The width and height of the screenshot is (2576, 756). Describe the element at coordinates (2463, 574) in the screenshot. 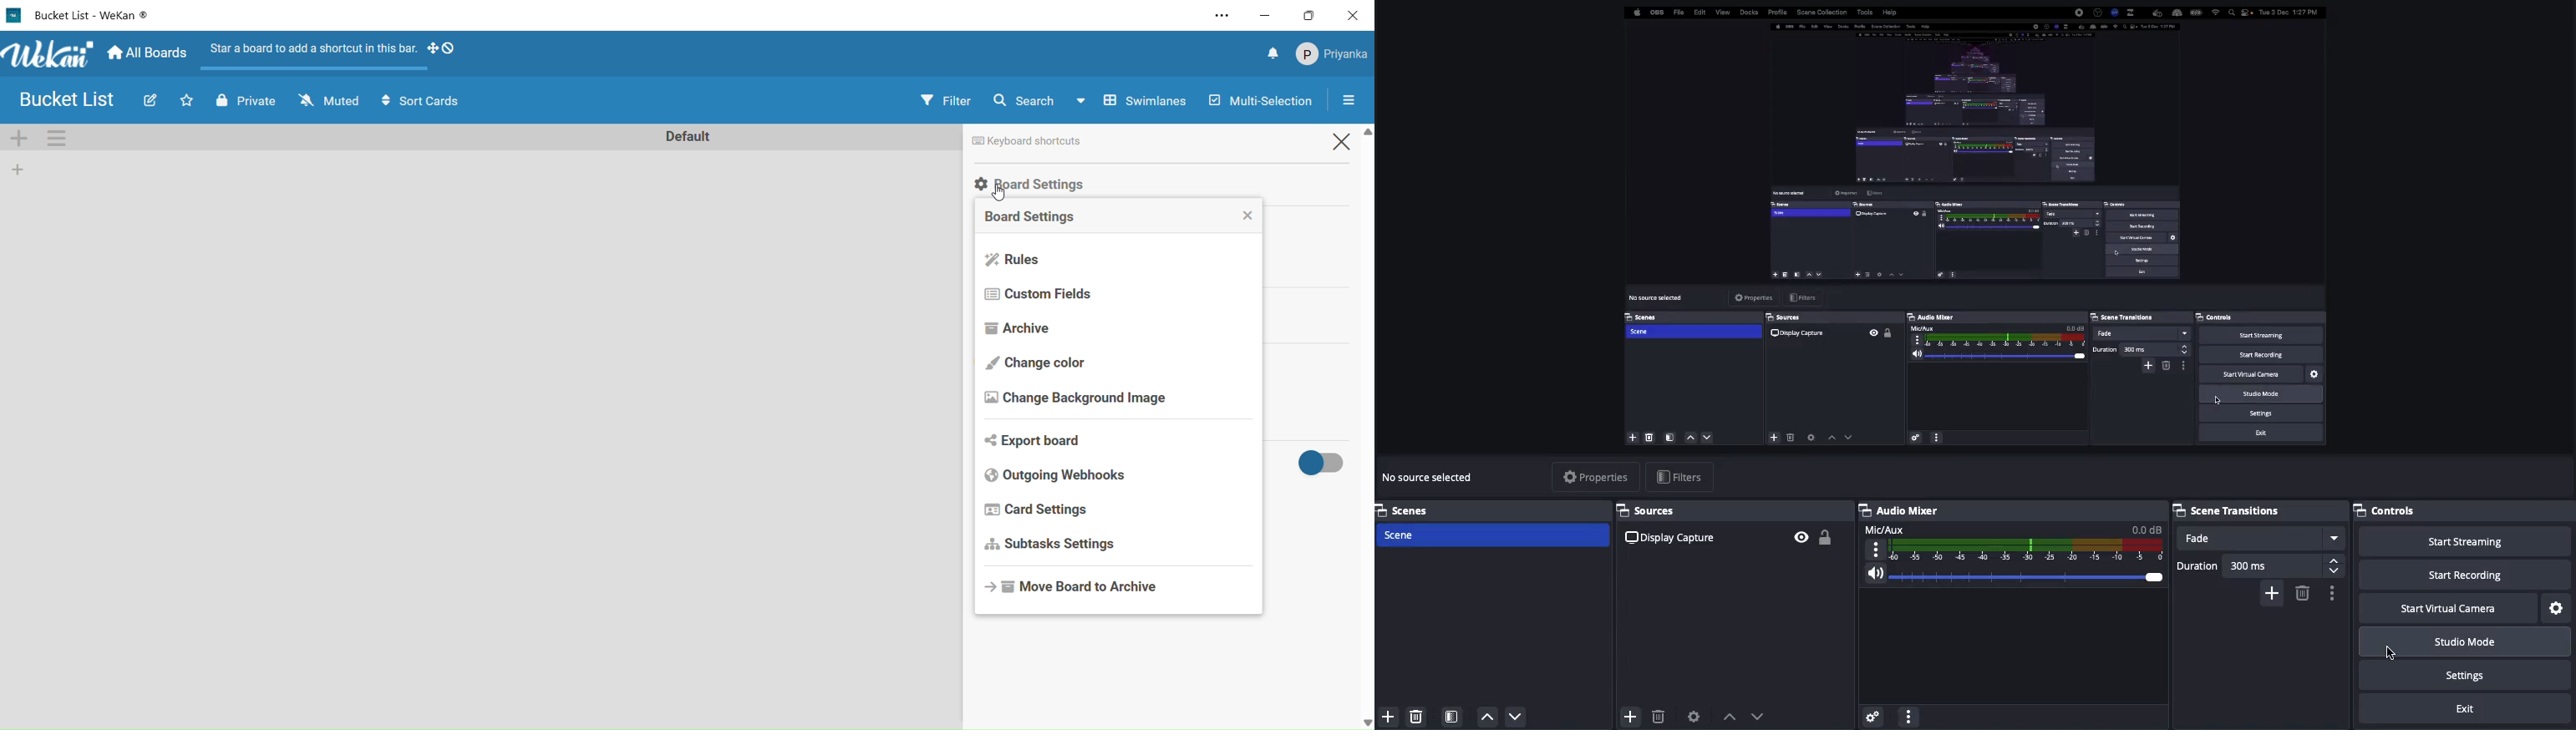

I see `Start recording` at that location.